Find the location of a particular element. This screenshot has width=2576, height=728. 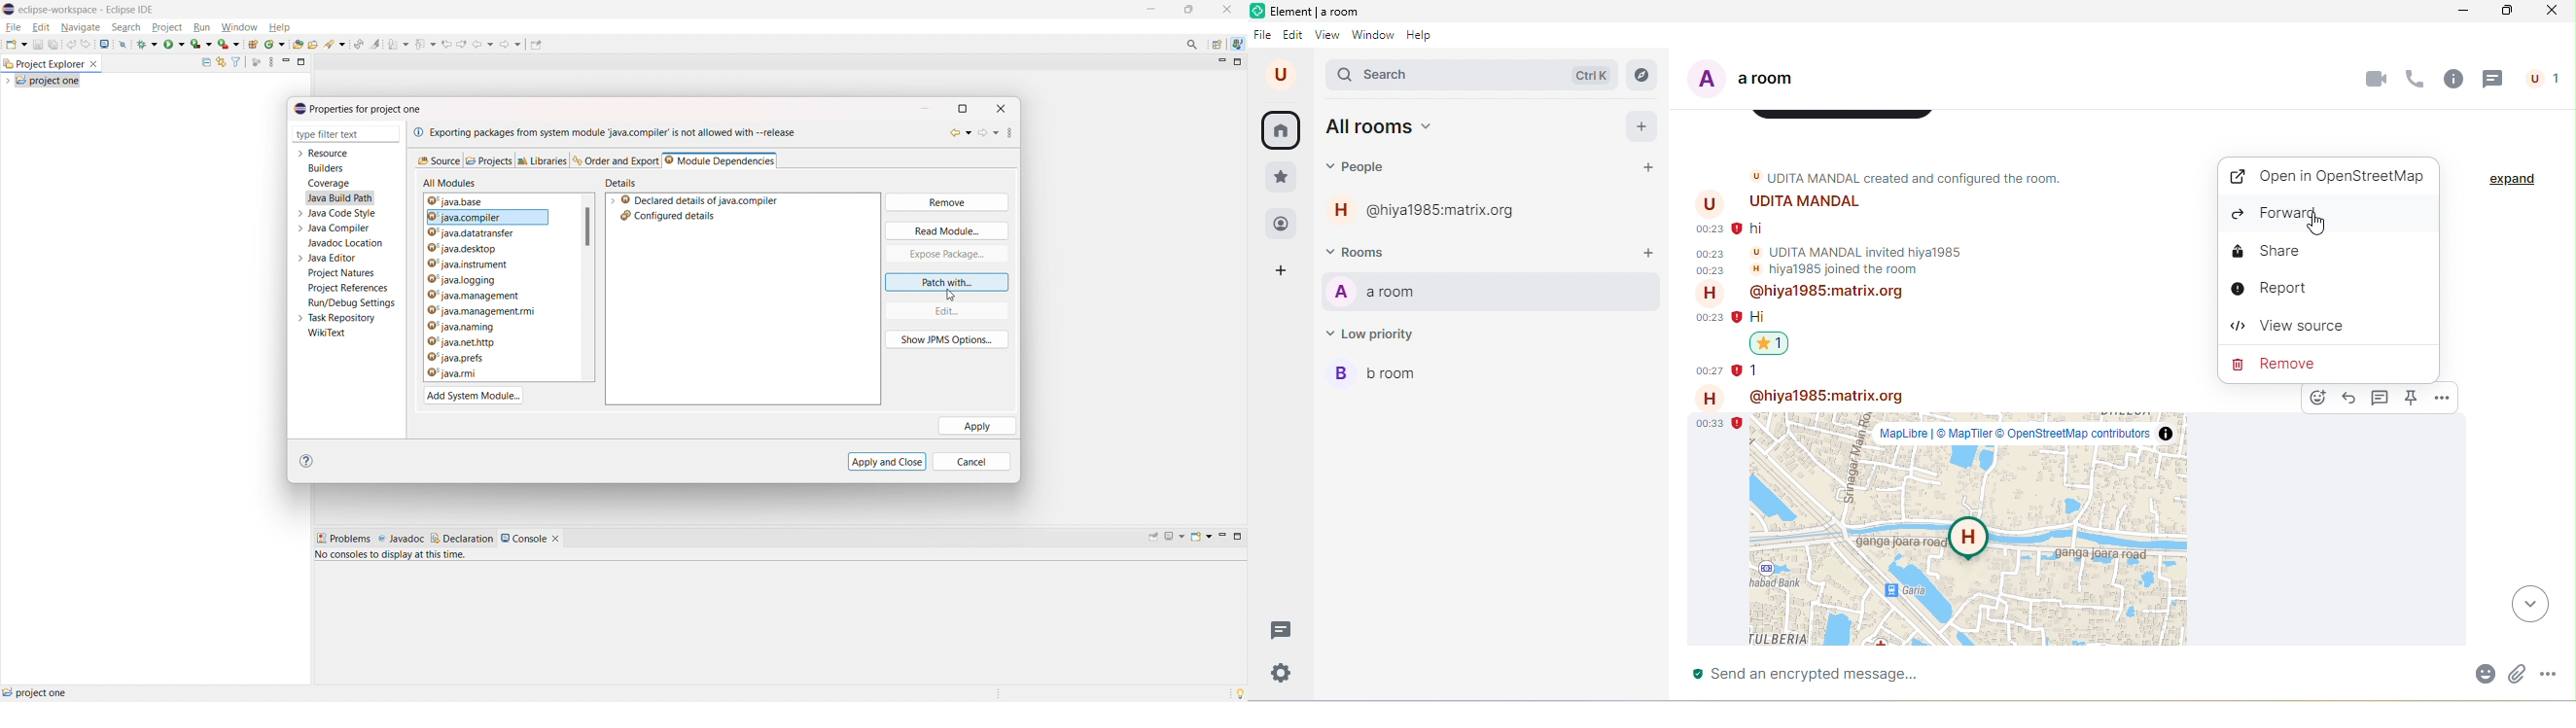

toggle ant mark occurances is located at coordinates (376, 44).